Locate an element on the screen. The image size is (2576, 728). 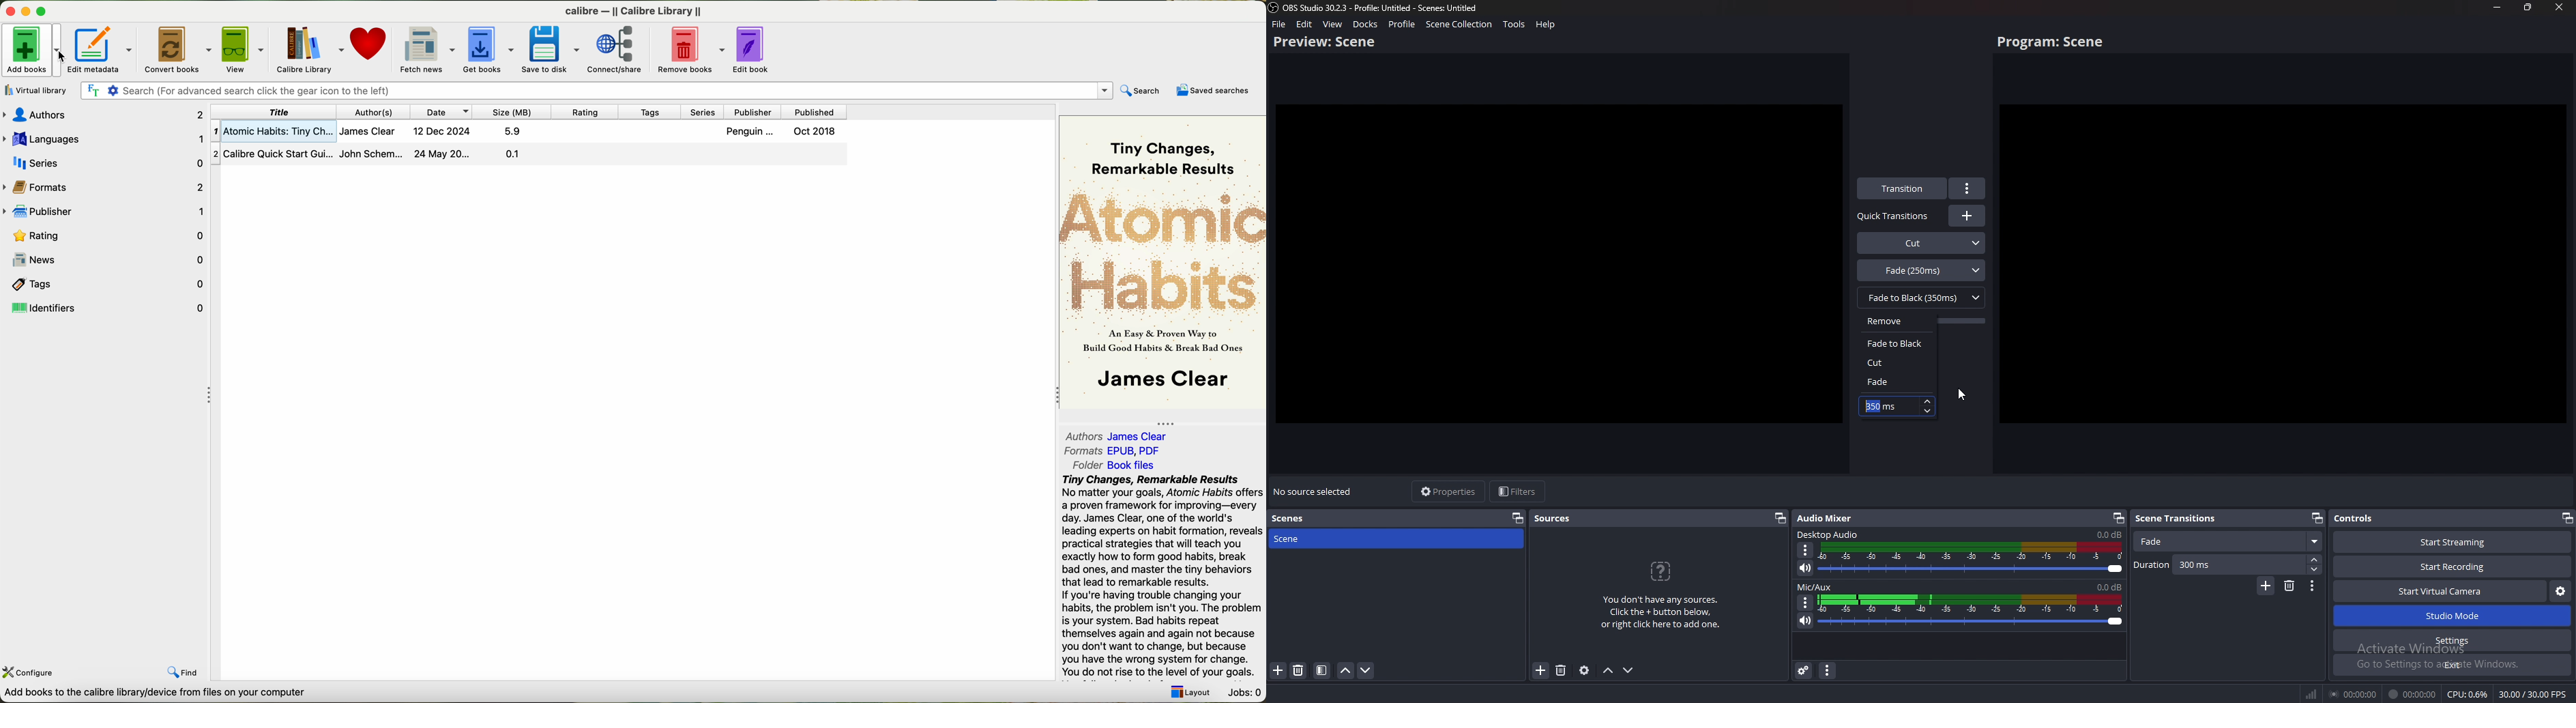
advanced audio properties is located at coordinates (1804, 671).